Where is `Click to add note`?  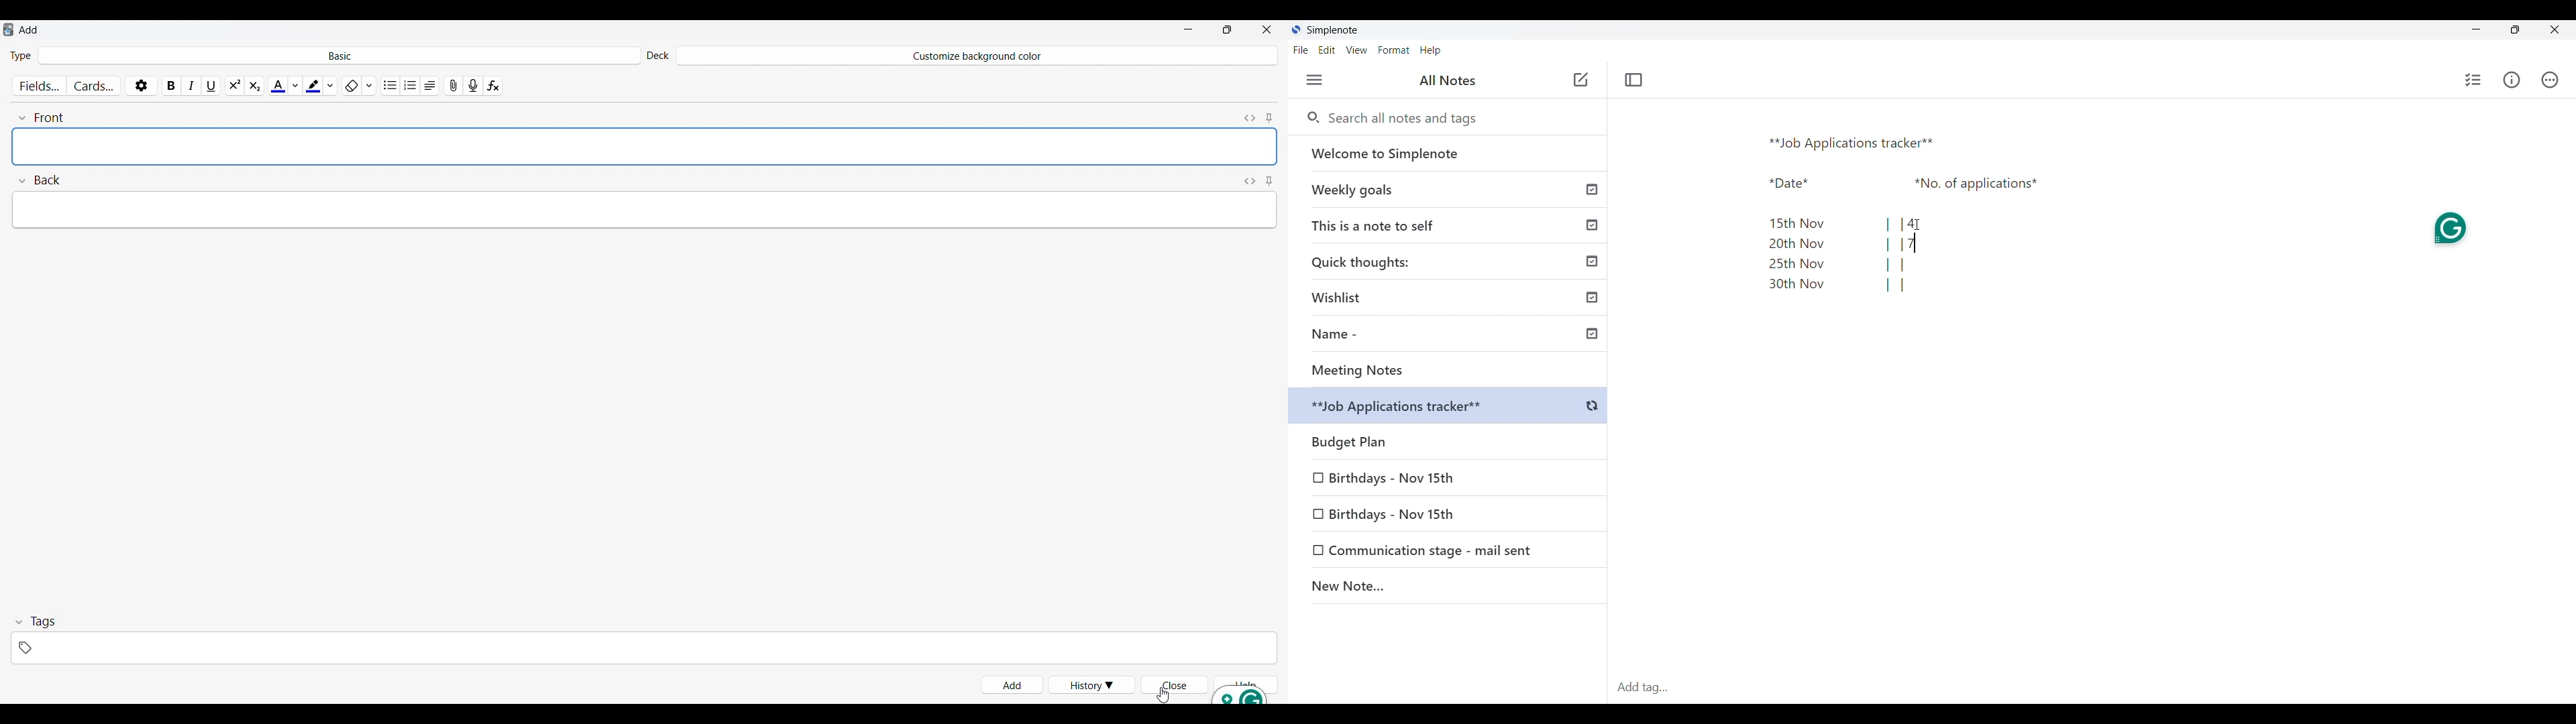
Click to add note is located at coordinates (1582, 79).